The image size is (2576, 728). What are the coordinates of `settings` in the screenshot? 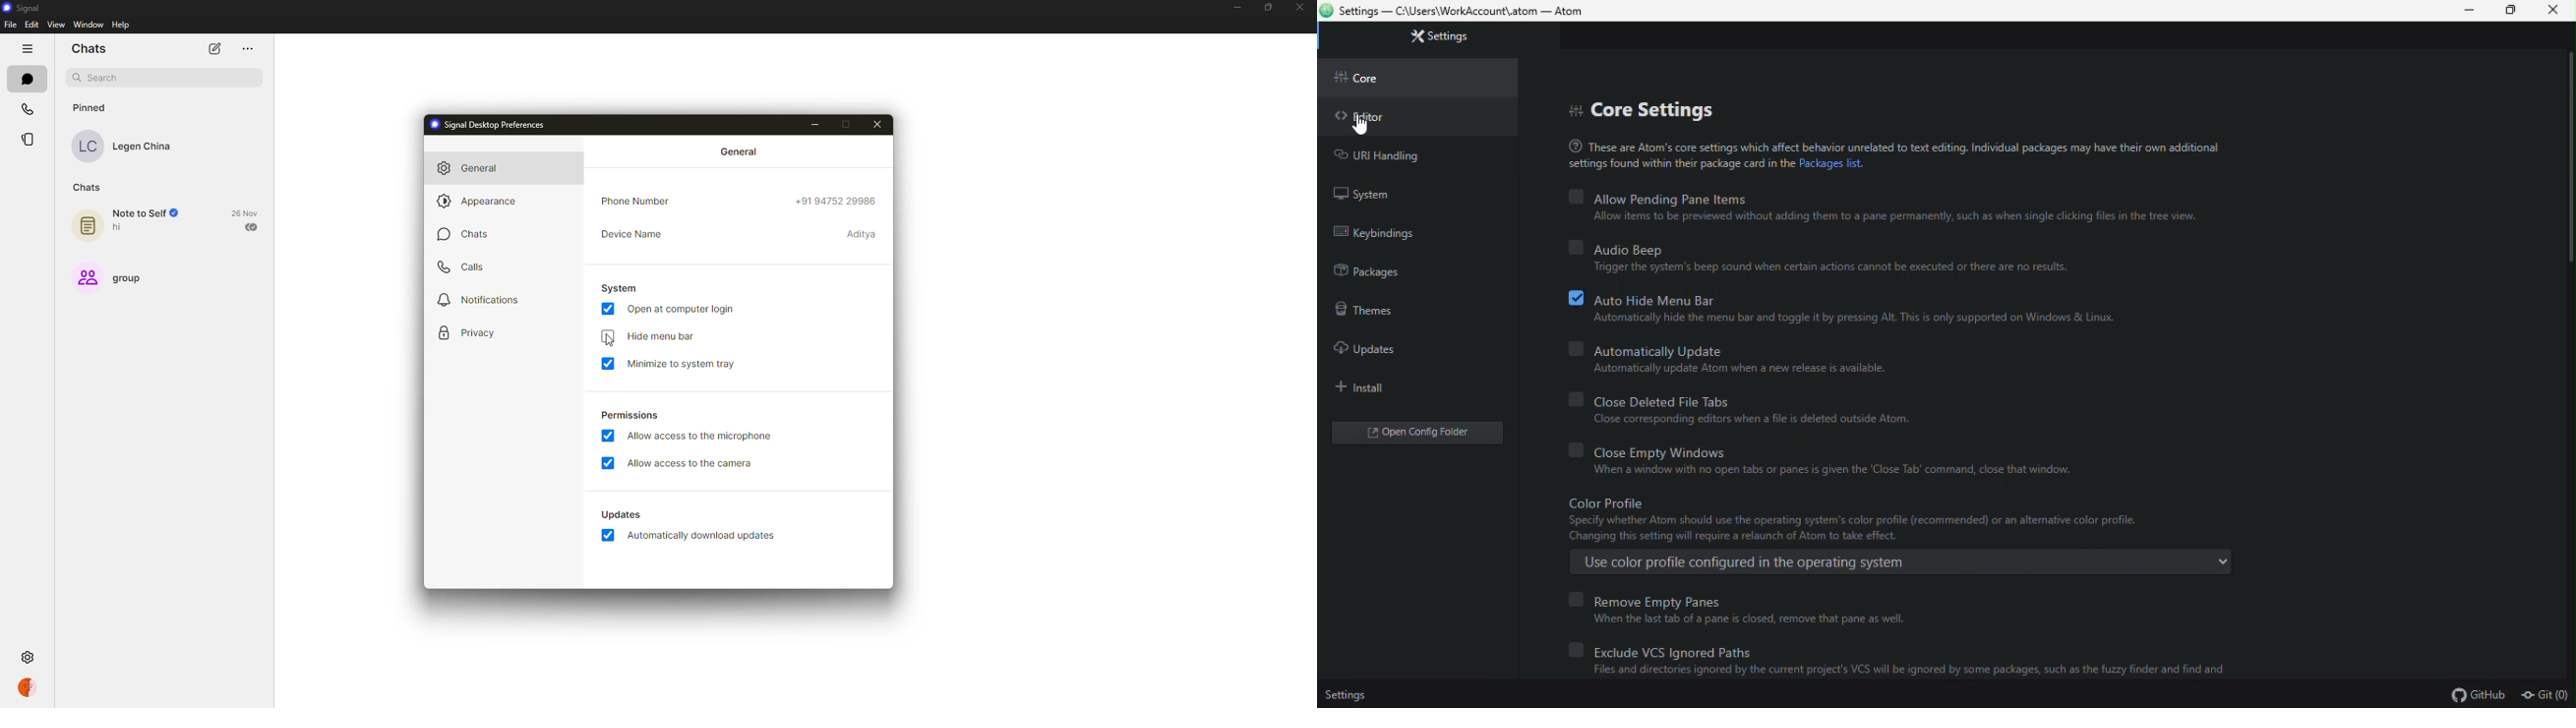 It's located at (30, 656).